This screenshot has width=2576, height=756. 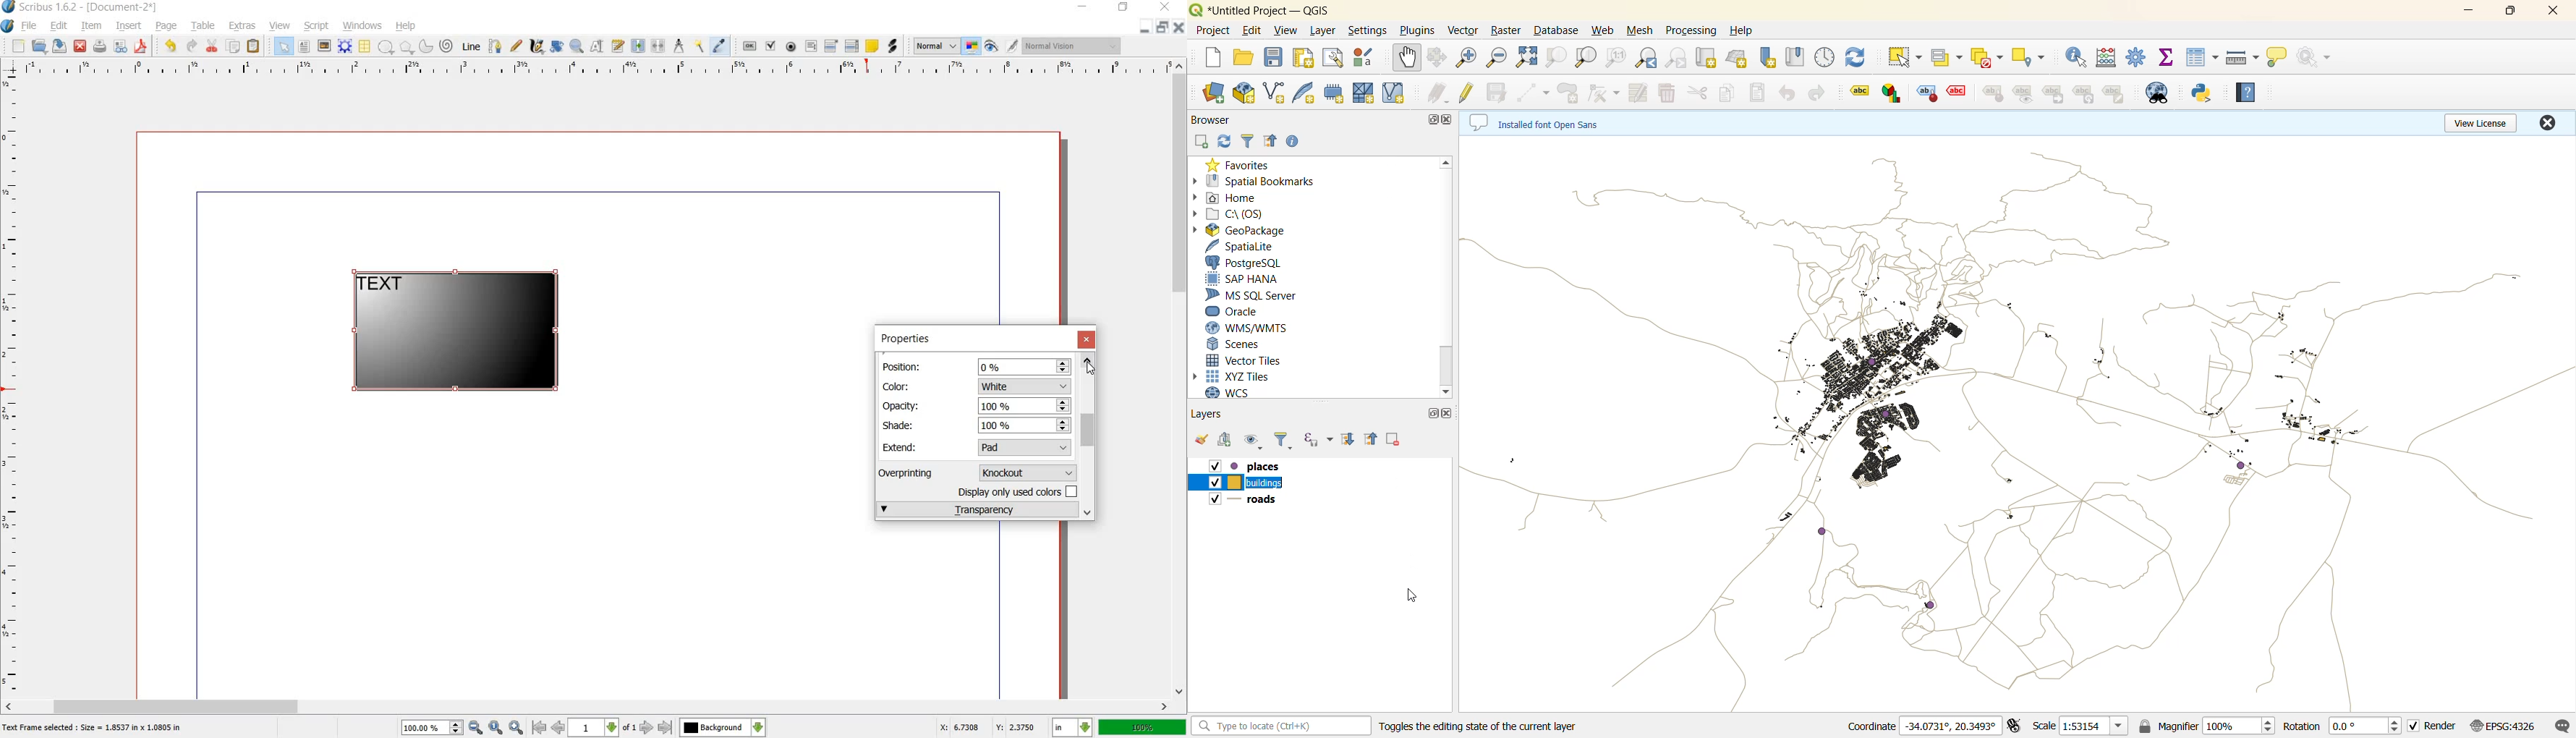 I want to click on save, so click(x=61, y=46).